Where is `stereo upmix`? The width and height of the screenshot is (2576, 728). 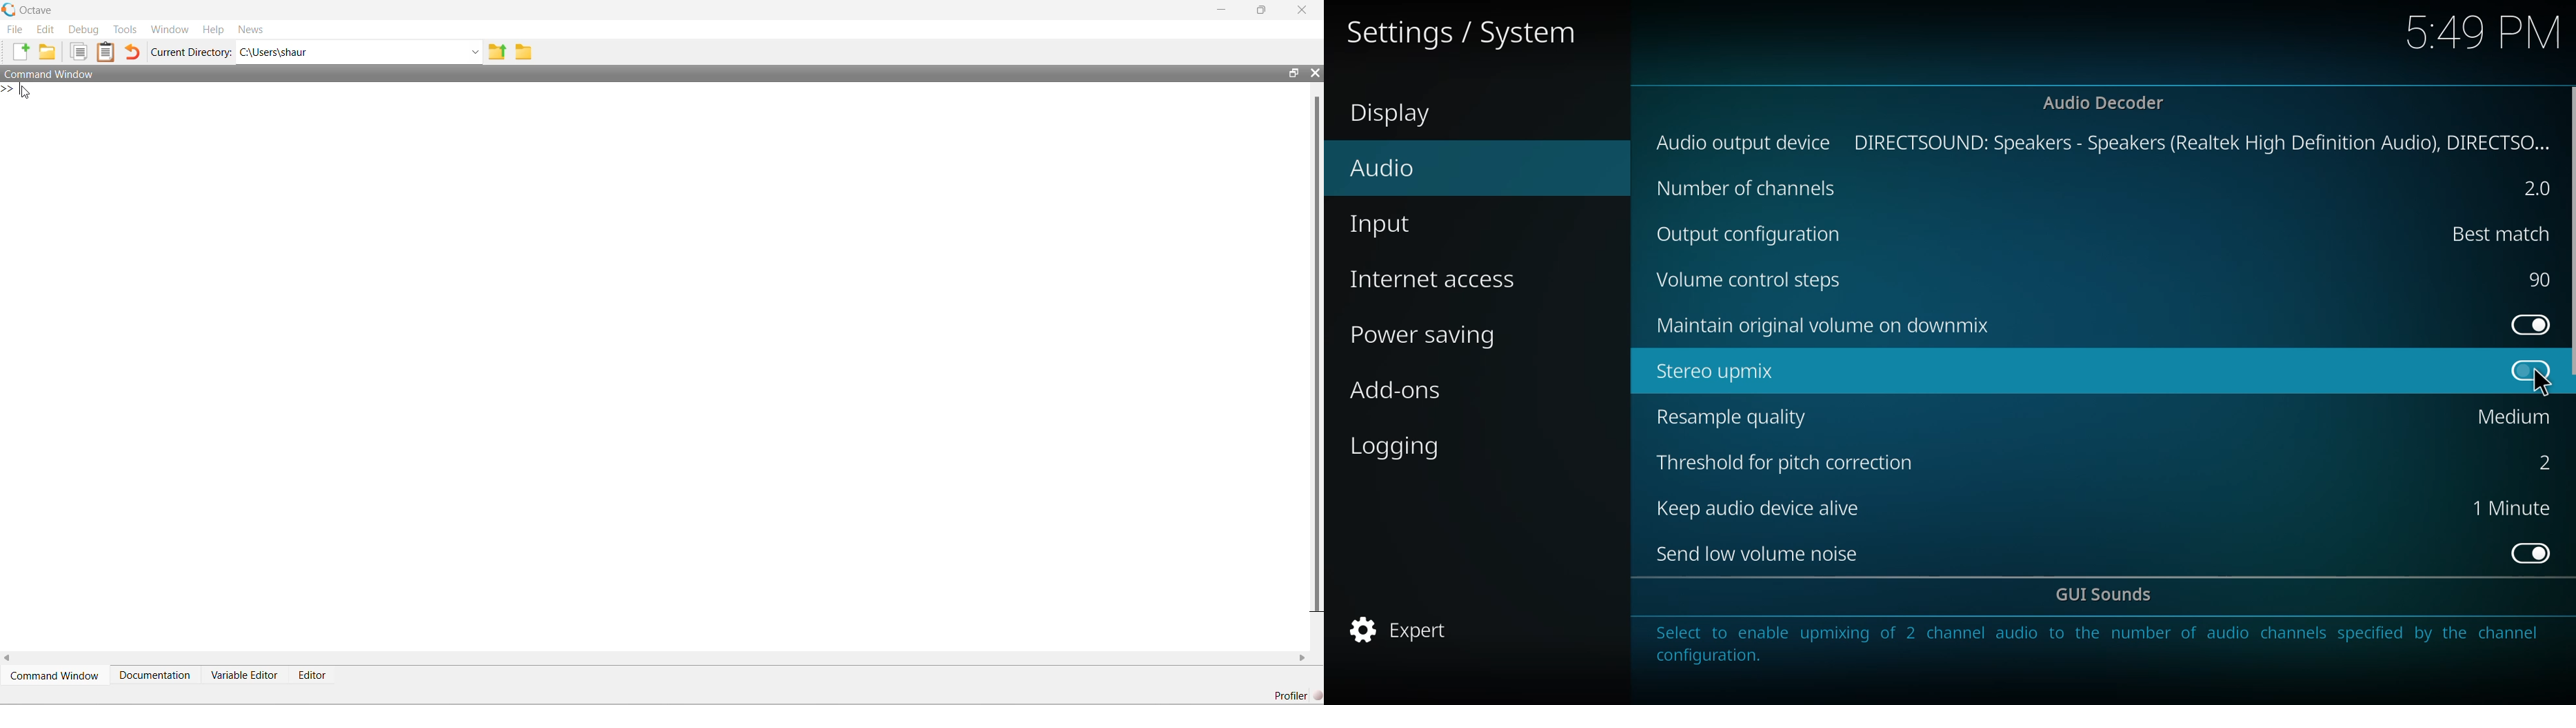
stereo upmix is located at coordinates (1721, 371).